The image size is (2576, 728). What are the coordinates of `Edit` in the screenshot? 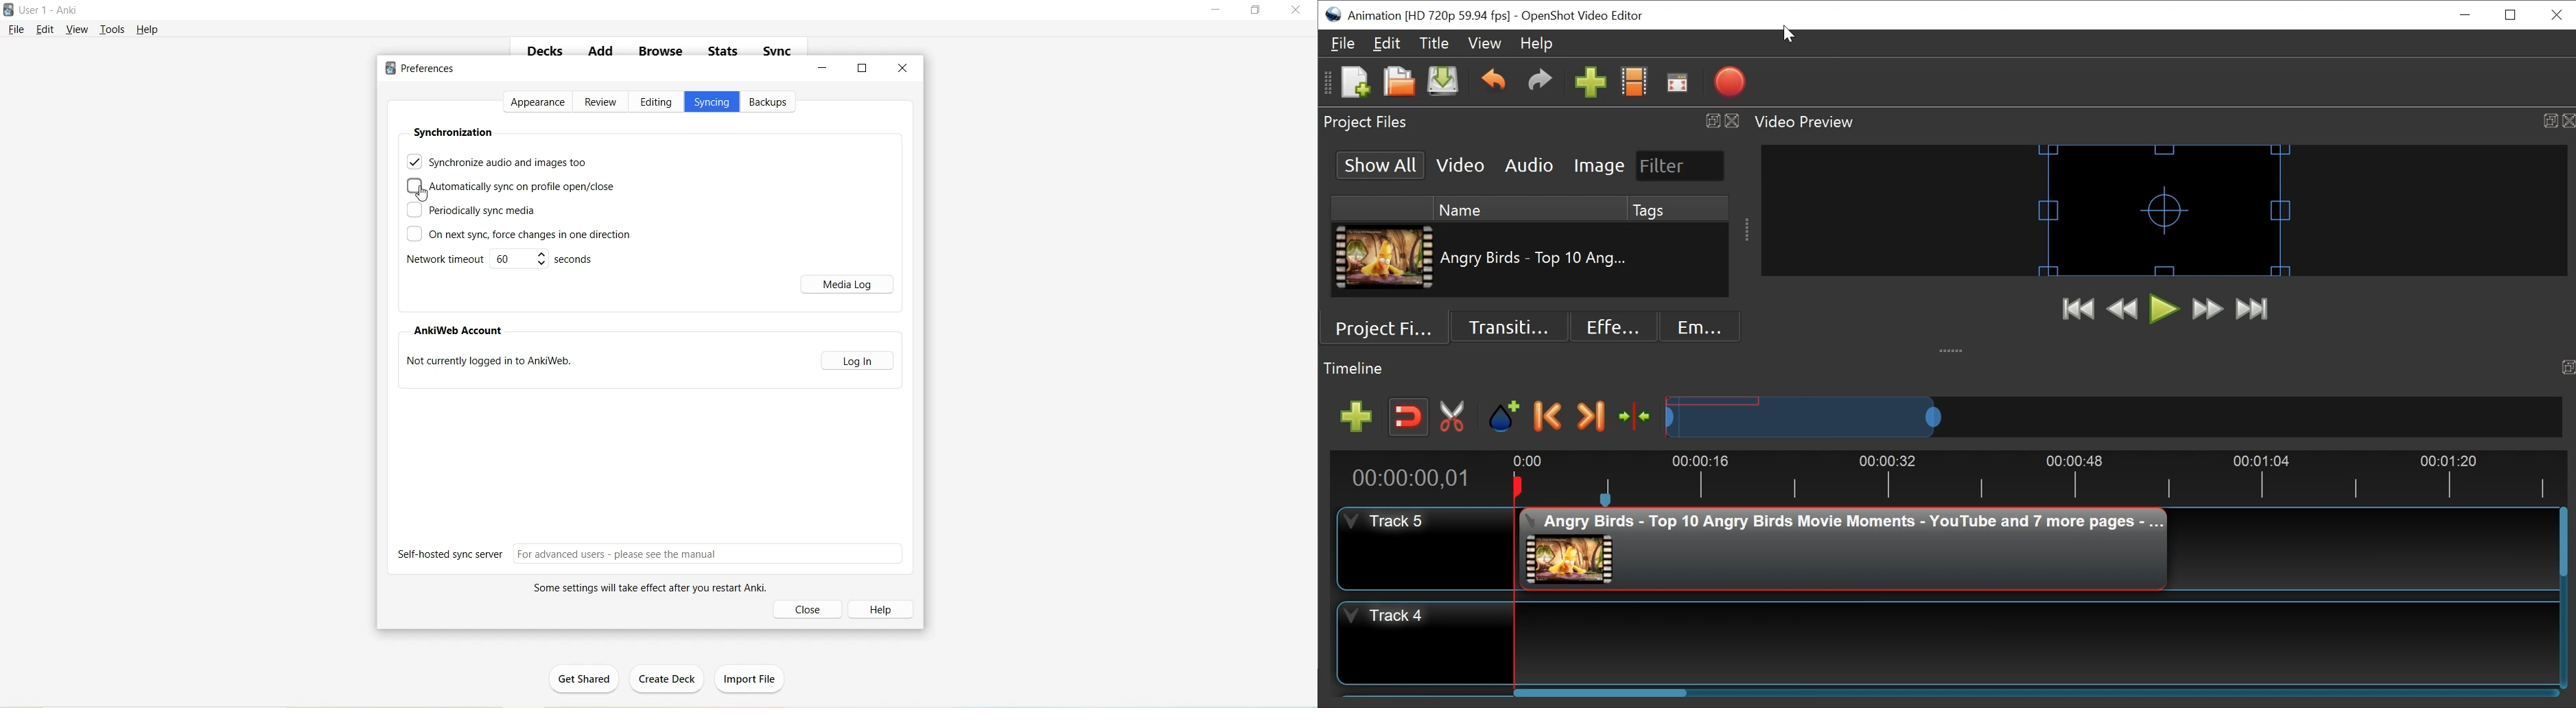 It's located at (1386, 43).